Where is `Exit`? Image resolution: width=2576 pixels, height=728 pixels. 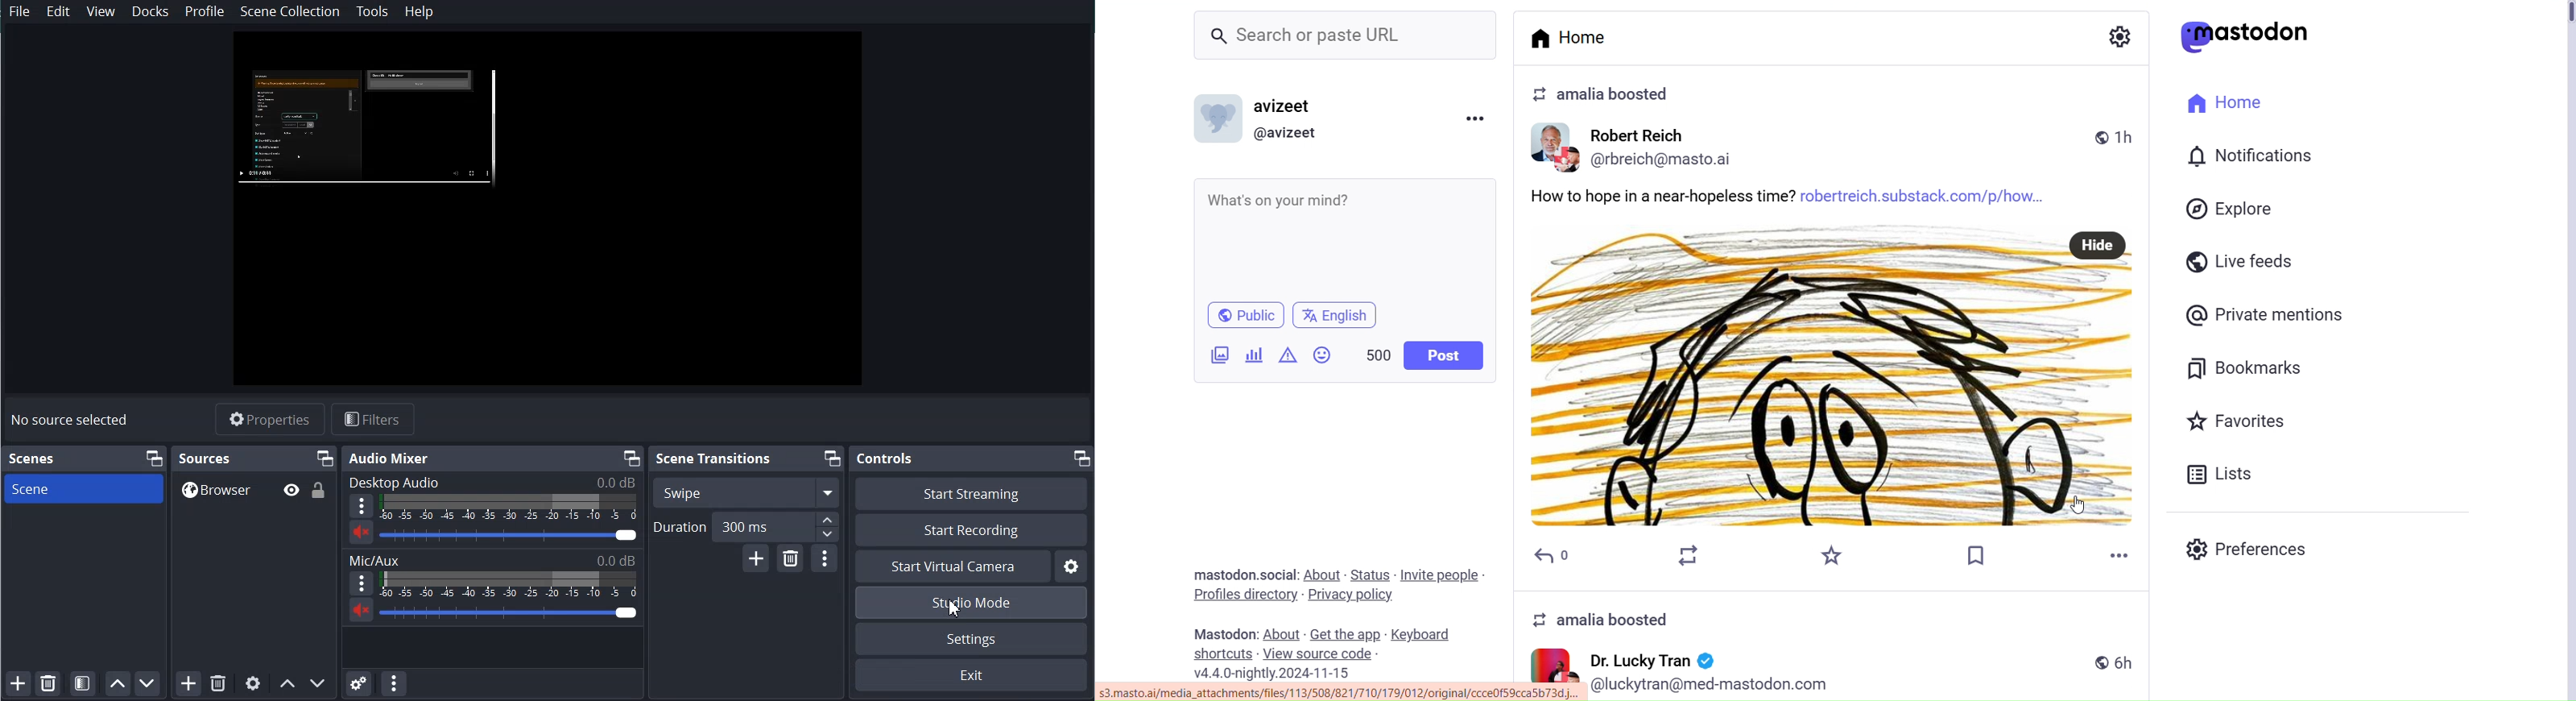
Exit is located at coordinates (970, 676).